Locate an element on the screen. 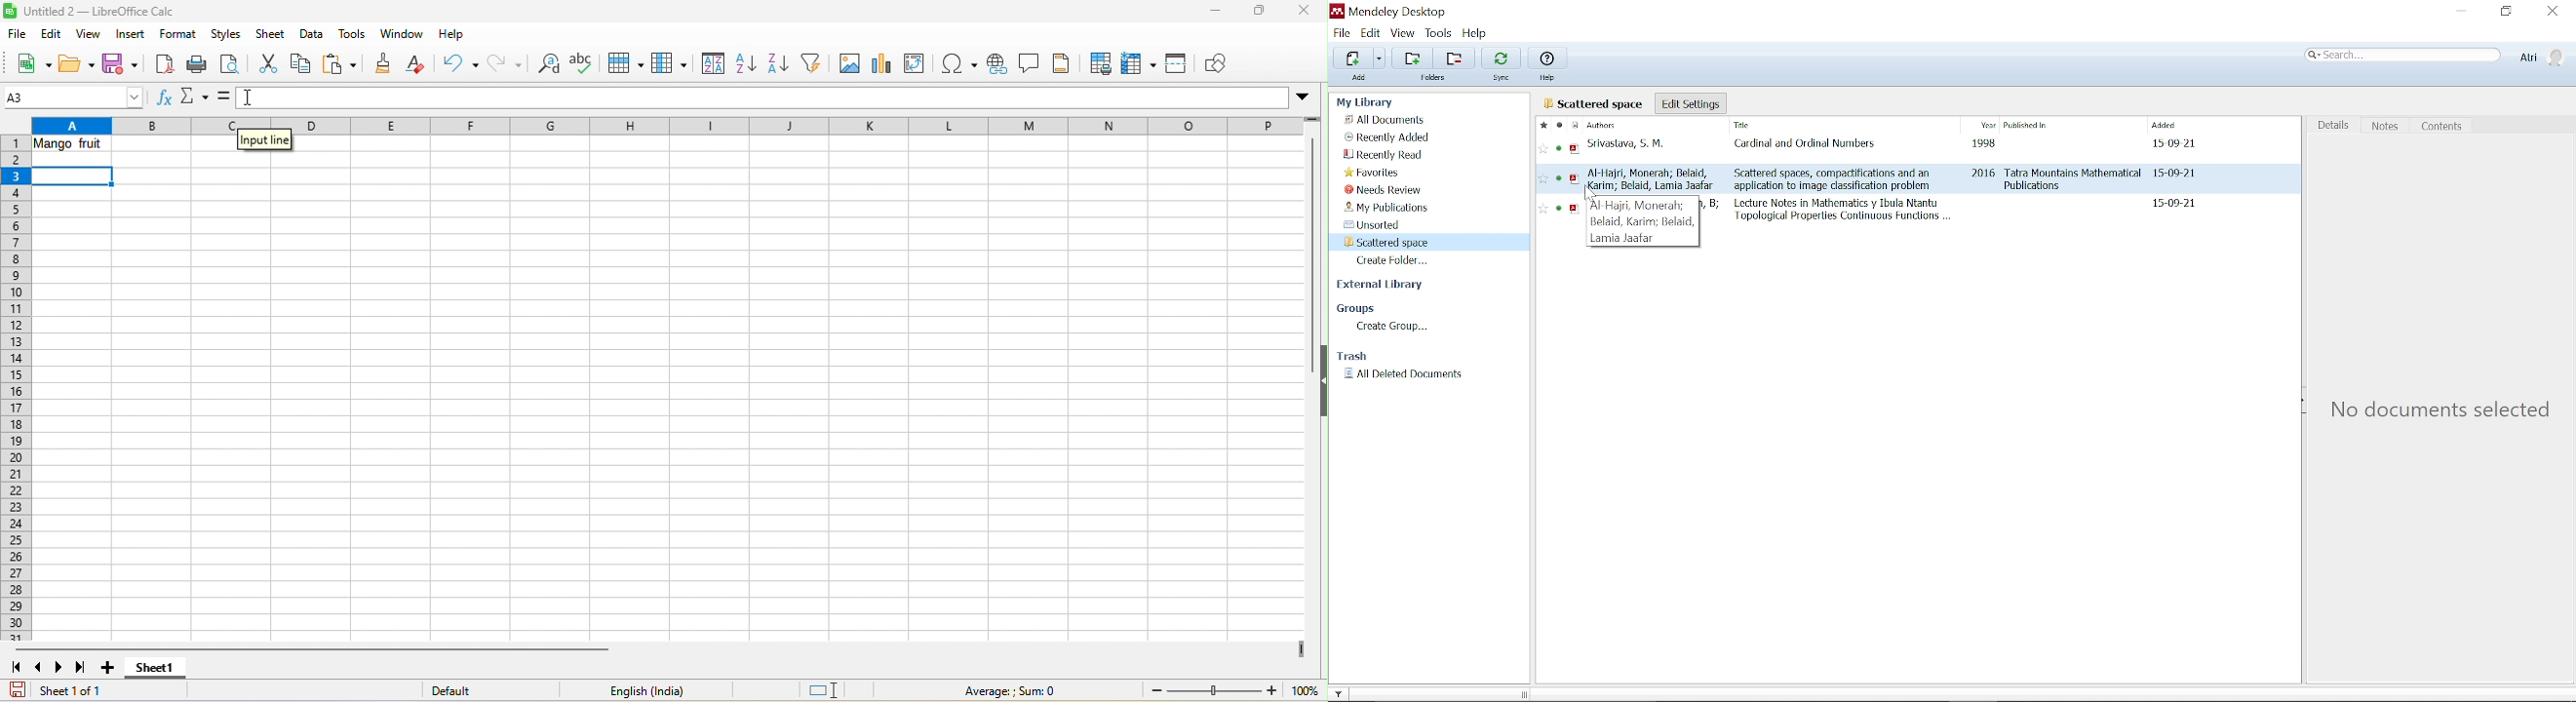  clear direct formatting is located at coordinates (422, 66).